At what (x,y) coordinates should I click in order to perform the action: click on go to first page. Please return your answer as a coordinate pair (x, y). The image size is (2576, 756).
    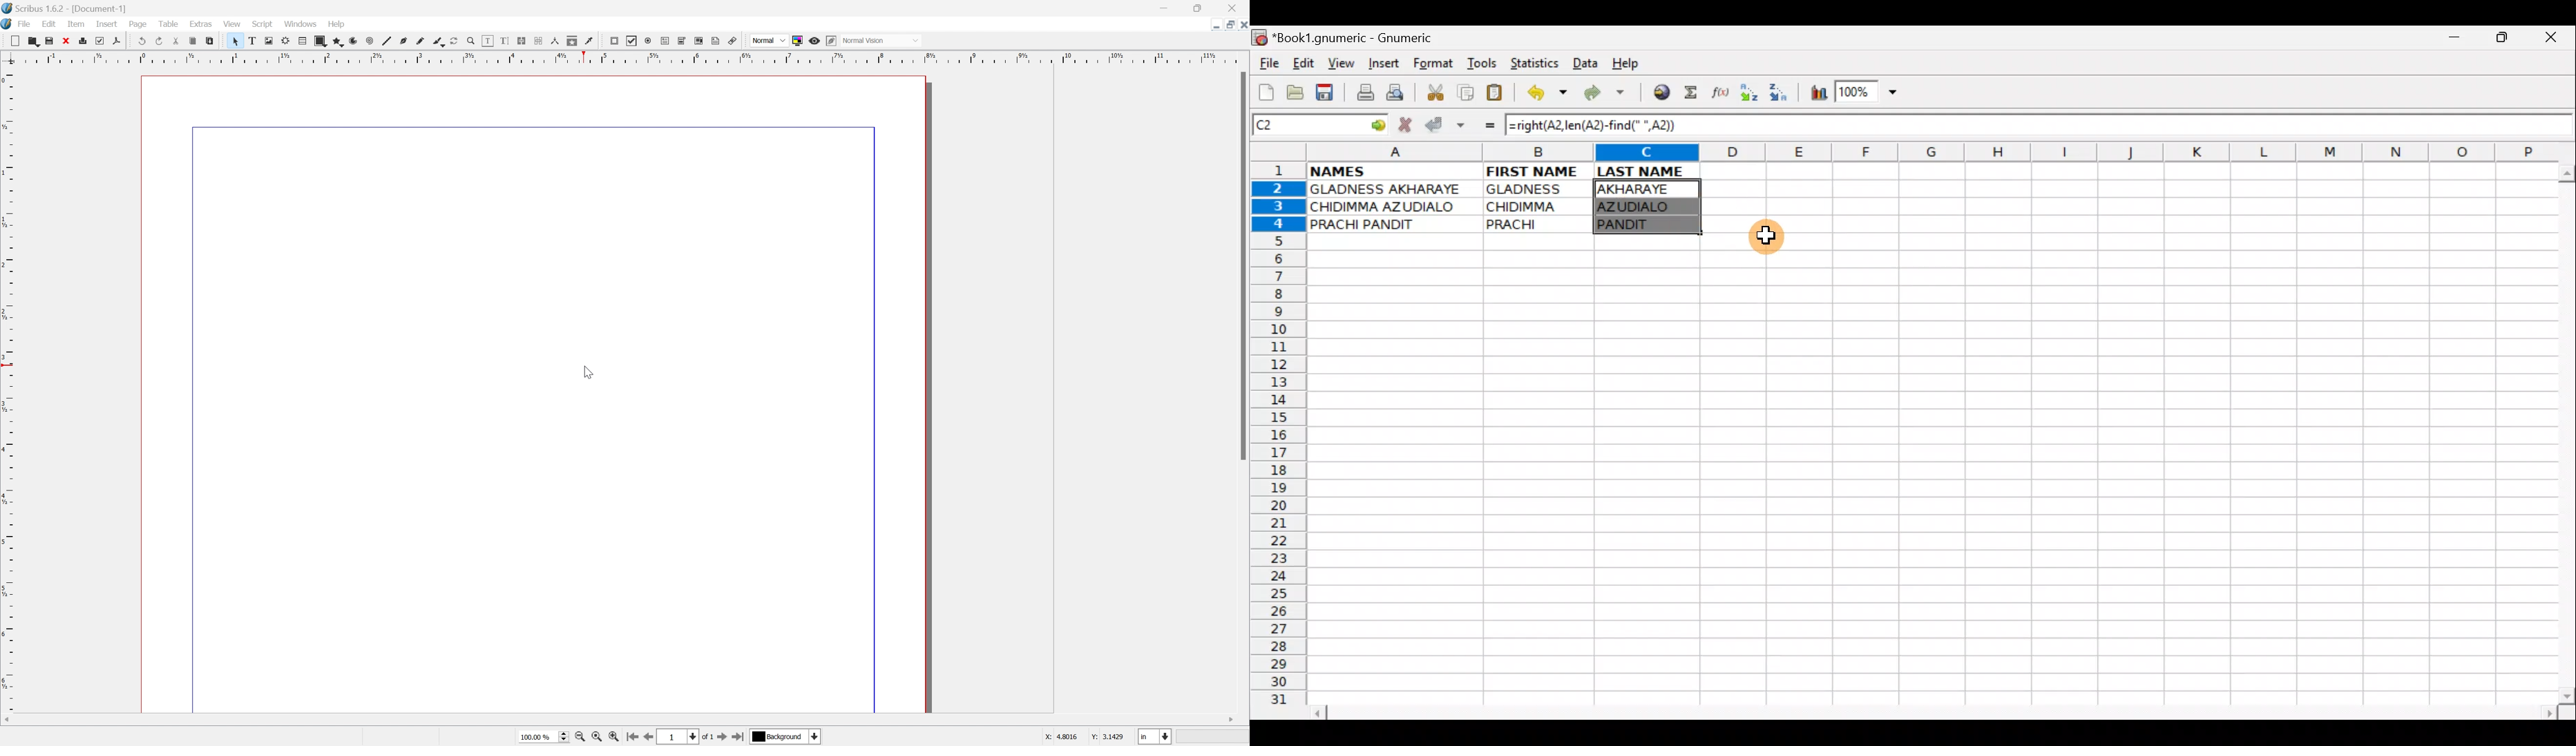
    Looking at the image, I should click on (632, 737).